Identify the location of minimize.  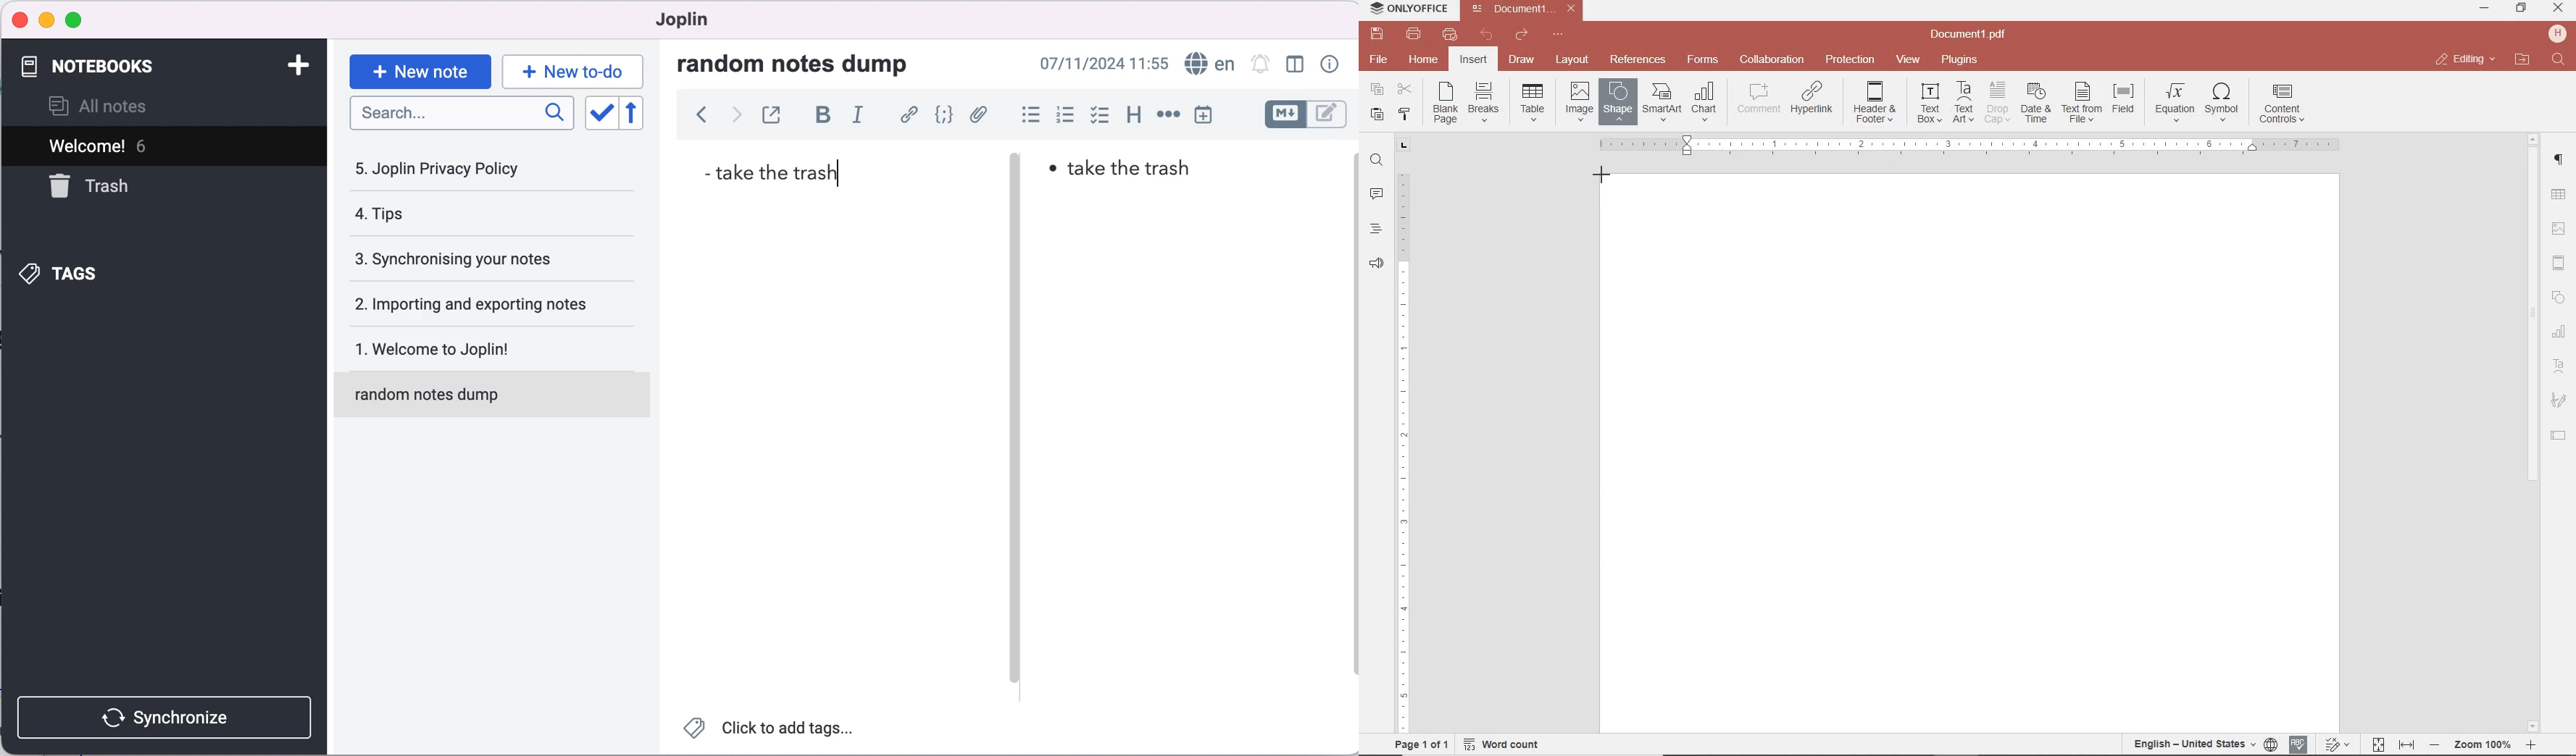
(46, 21).